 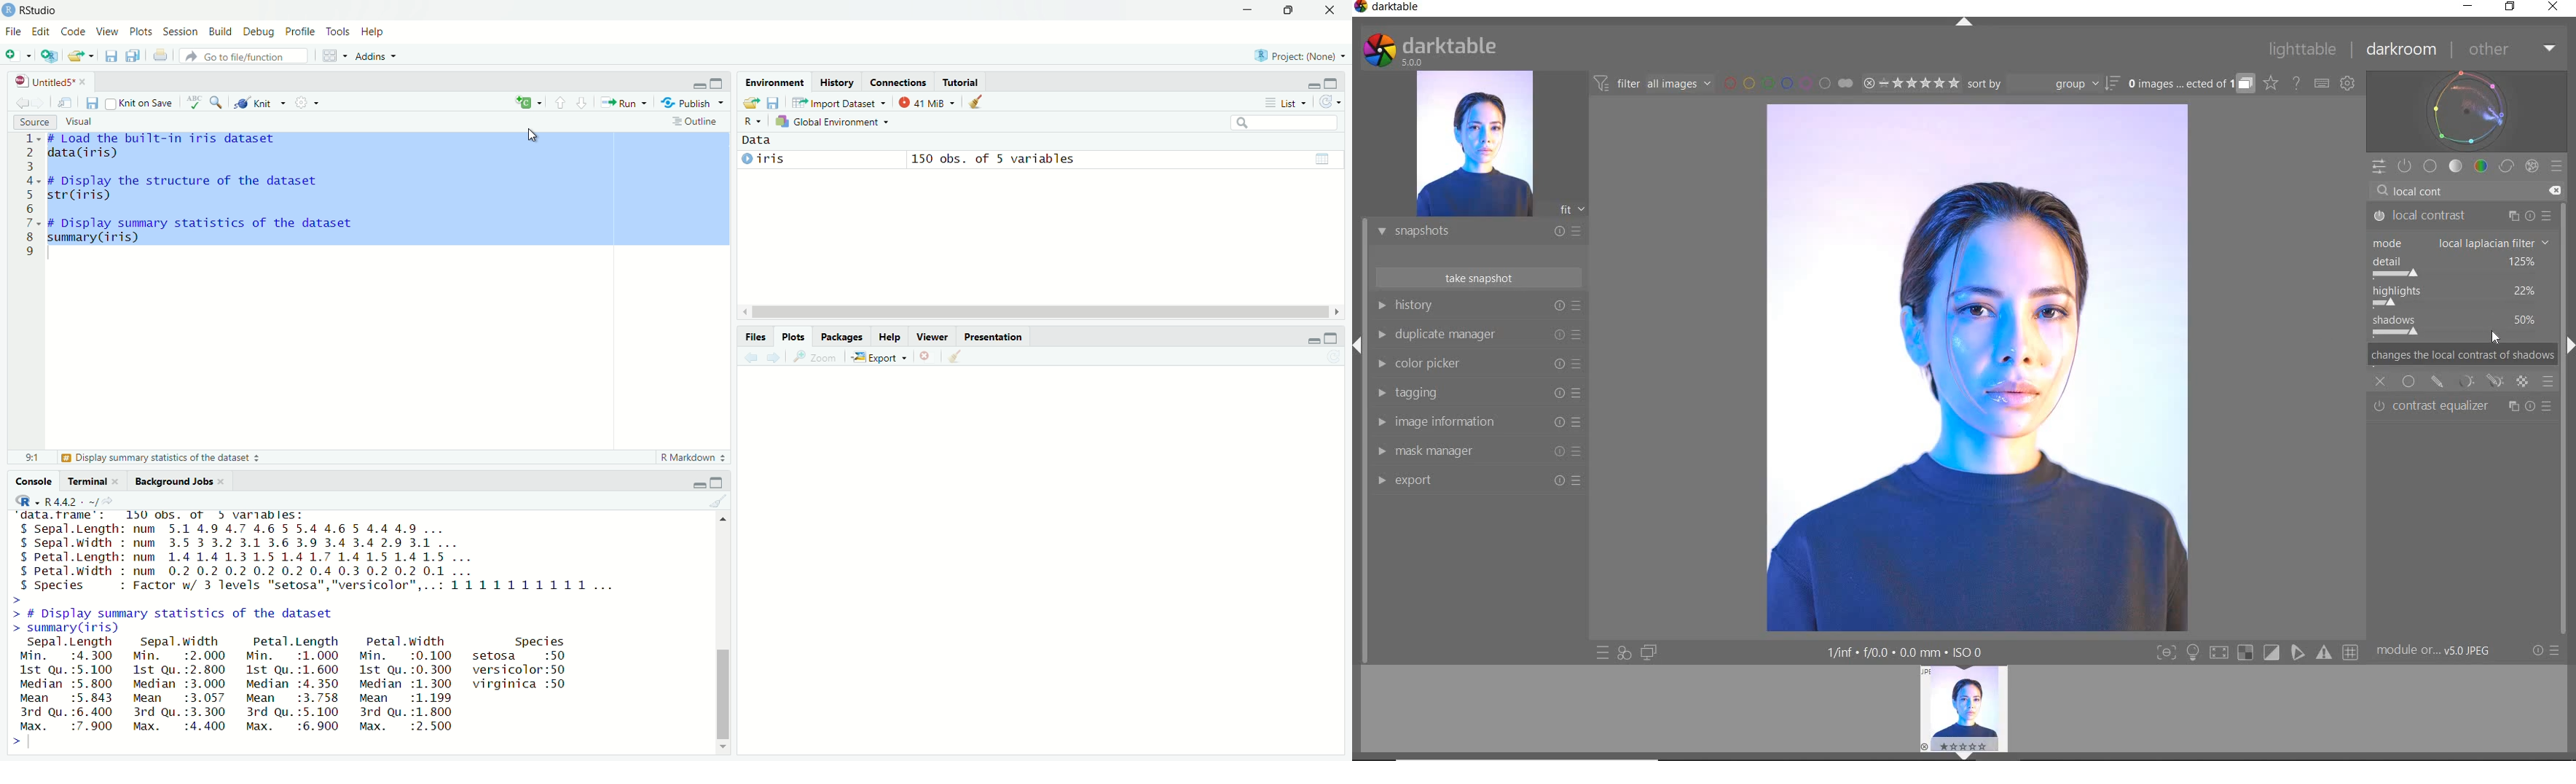 What do you see at coordinates (997, 159) in the screenshot?
I see `150 obs. of 5 variables` at bounding box center [997, 159].